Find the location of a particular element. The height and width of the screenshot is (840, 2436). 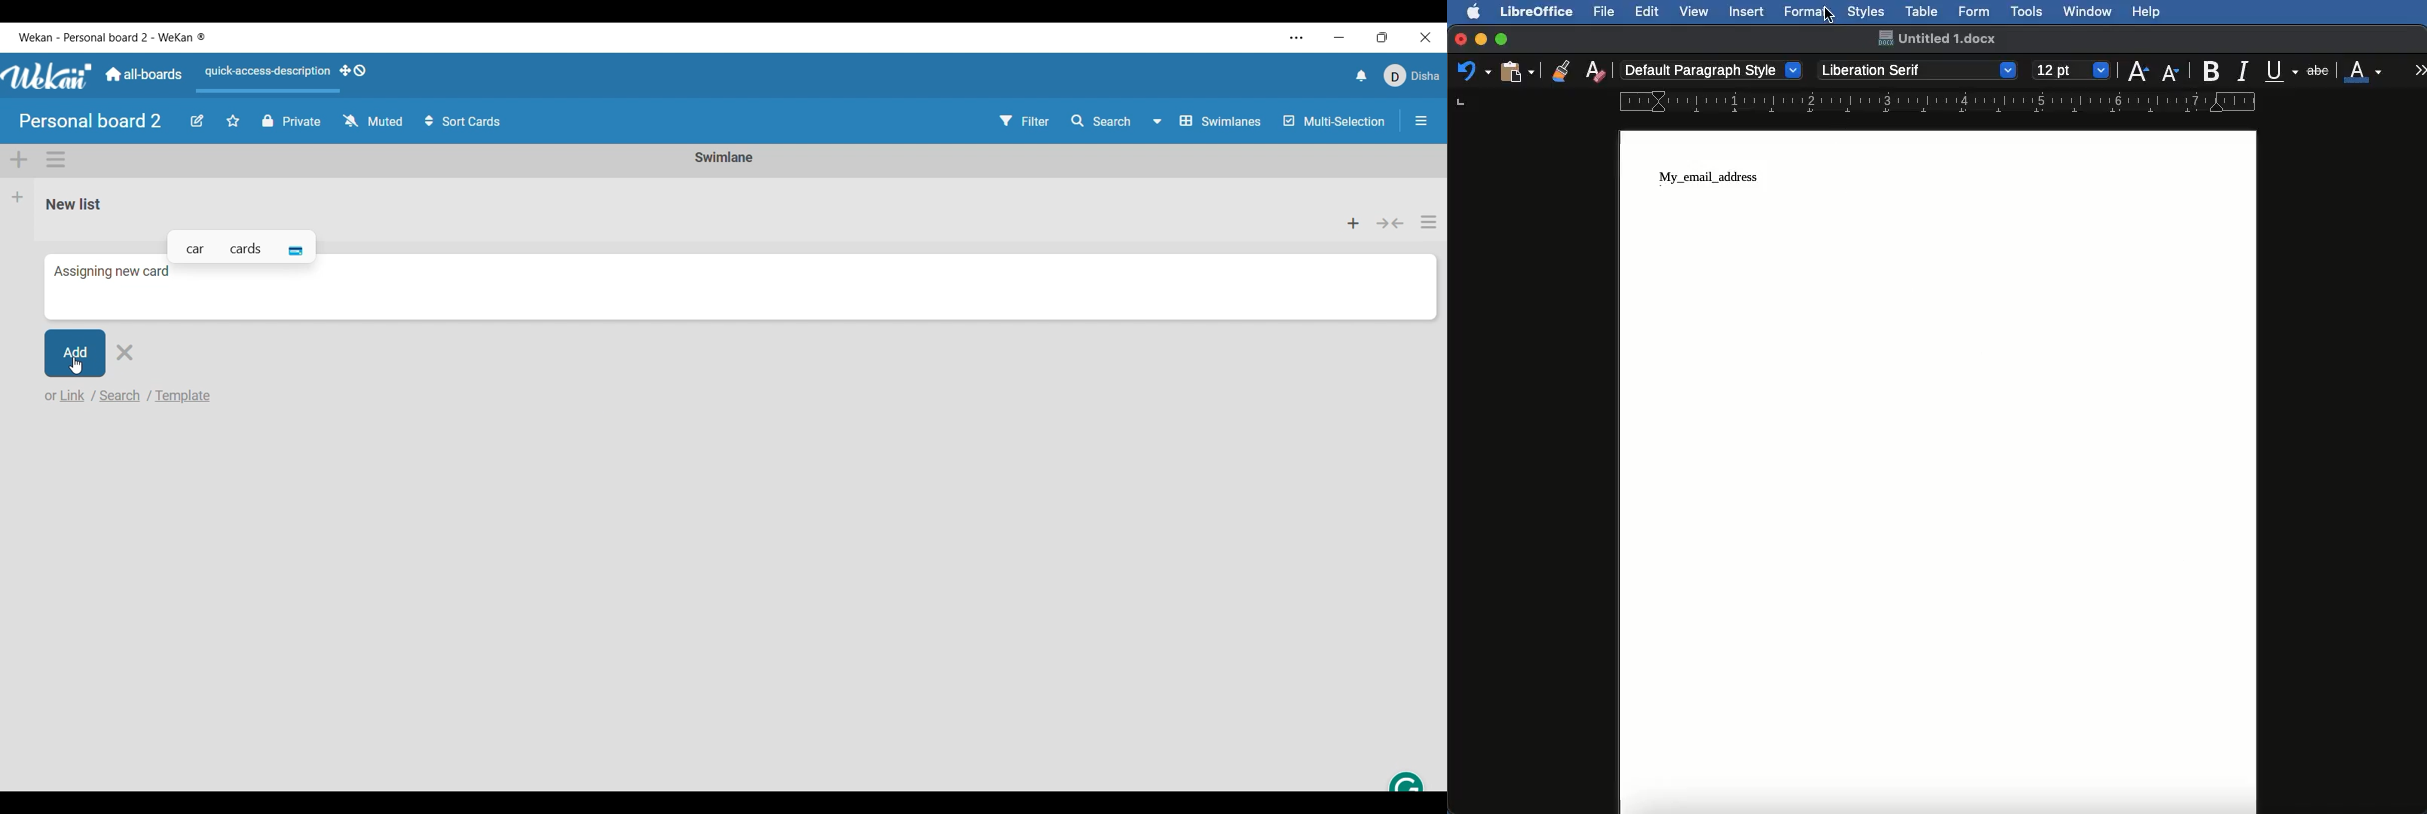

Help is located at coordinates (2146, 12).